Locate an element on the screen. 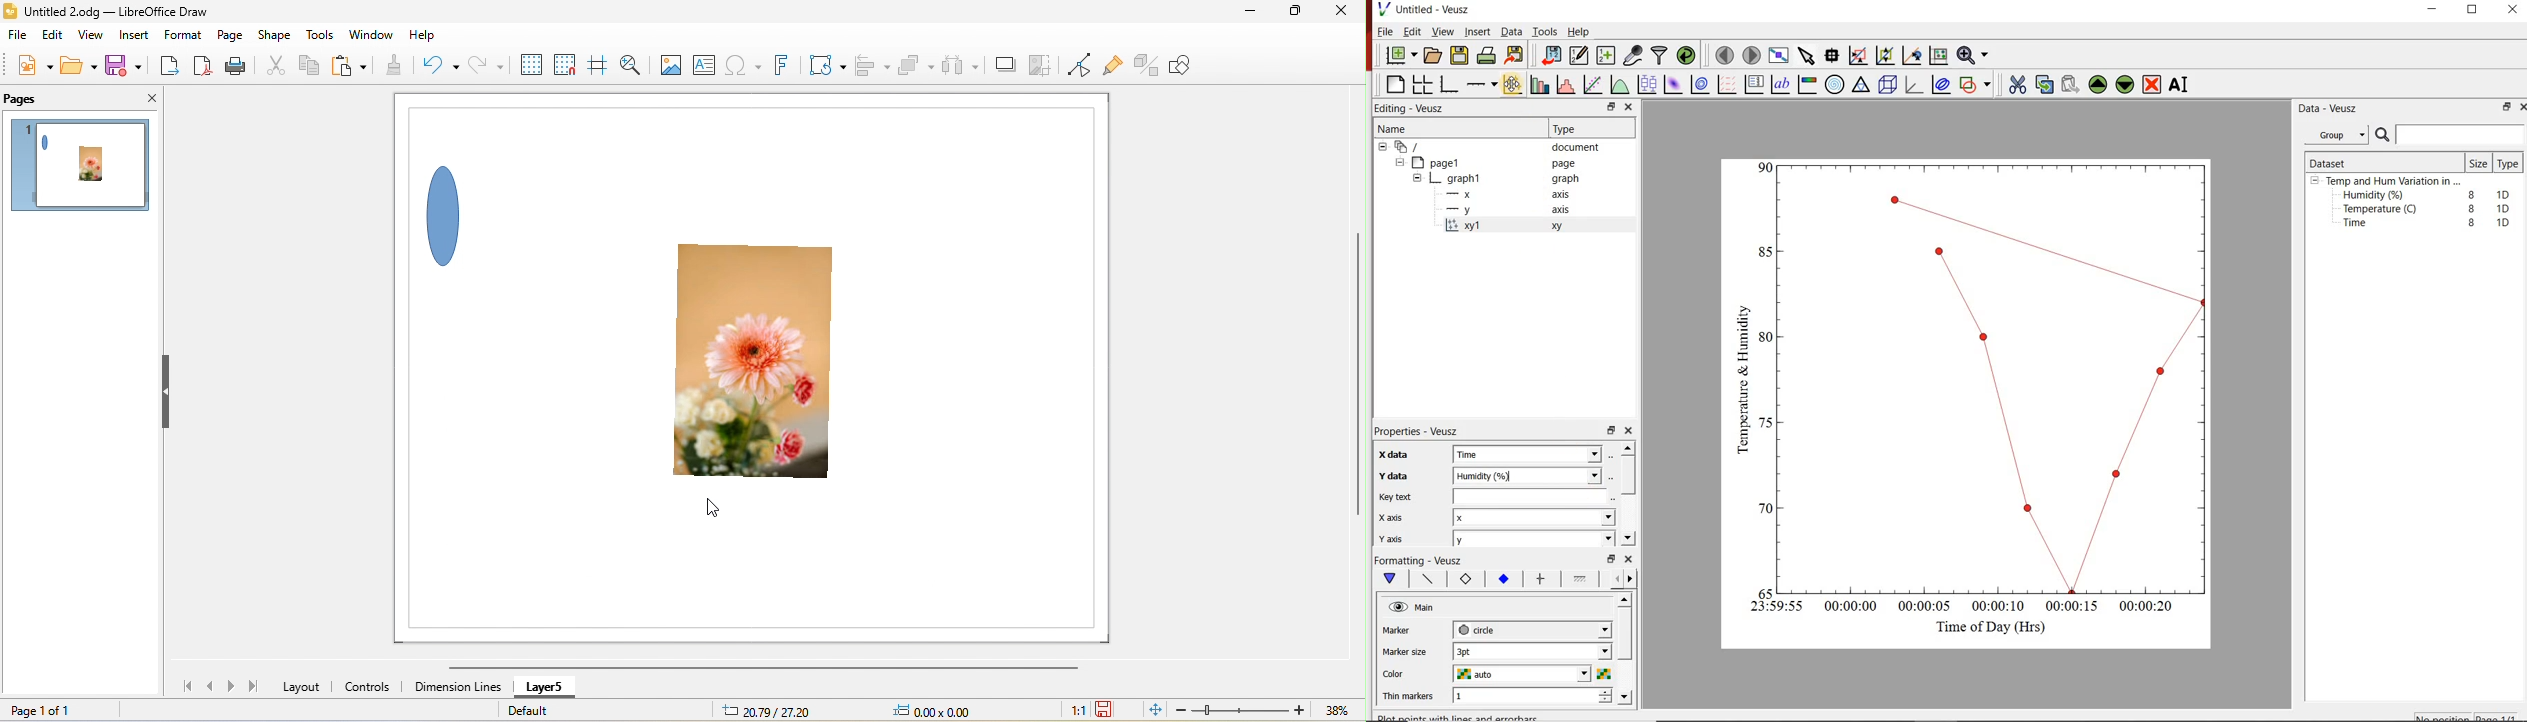 The height and width of the screenshot is (728, 2548). default is located at coordinates (541, 709).